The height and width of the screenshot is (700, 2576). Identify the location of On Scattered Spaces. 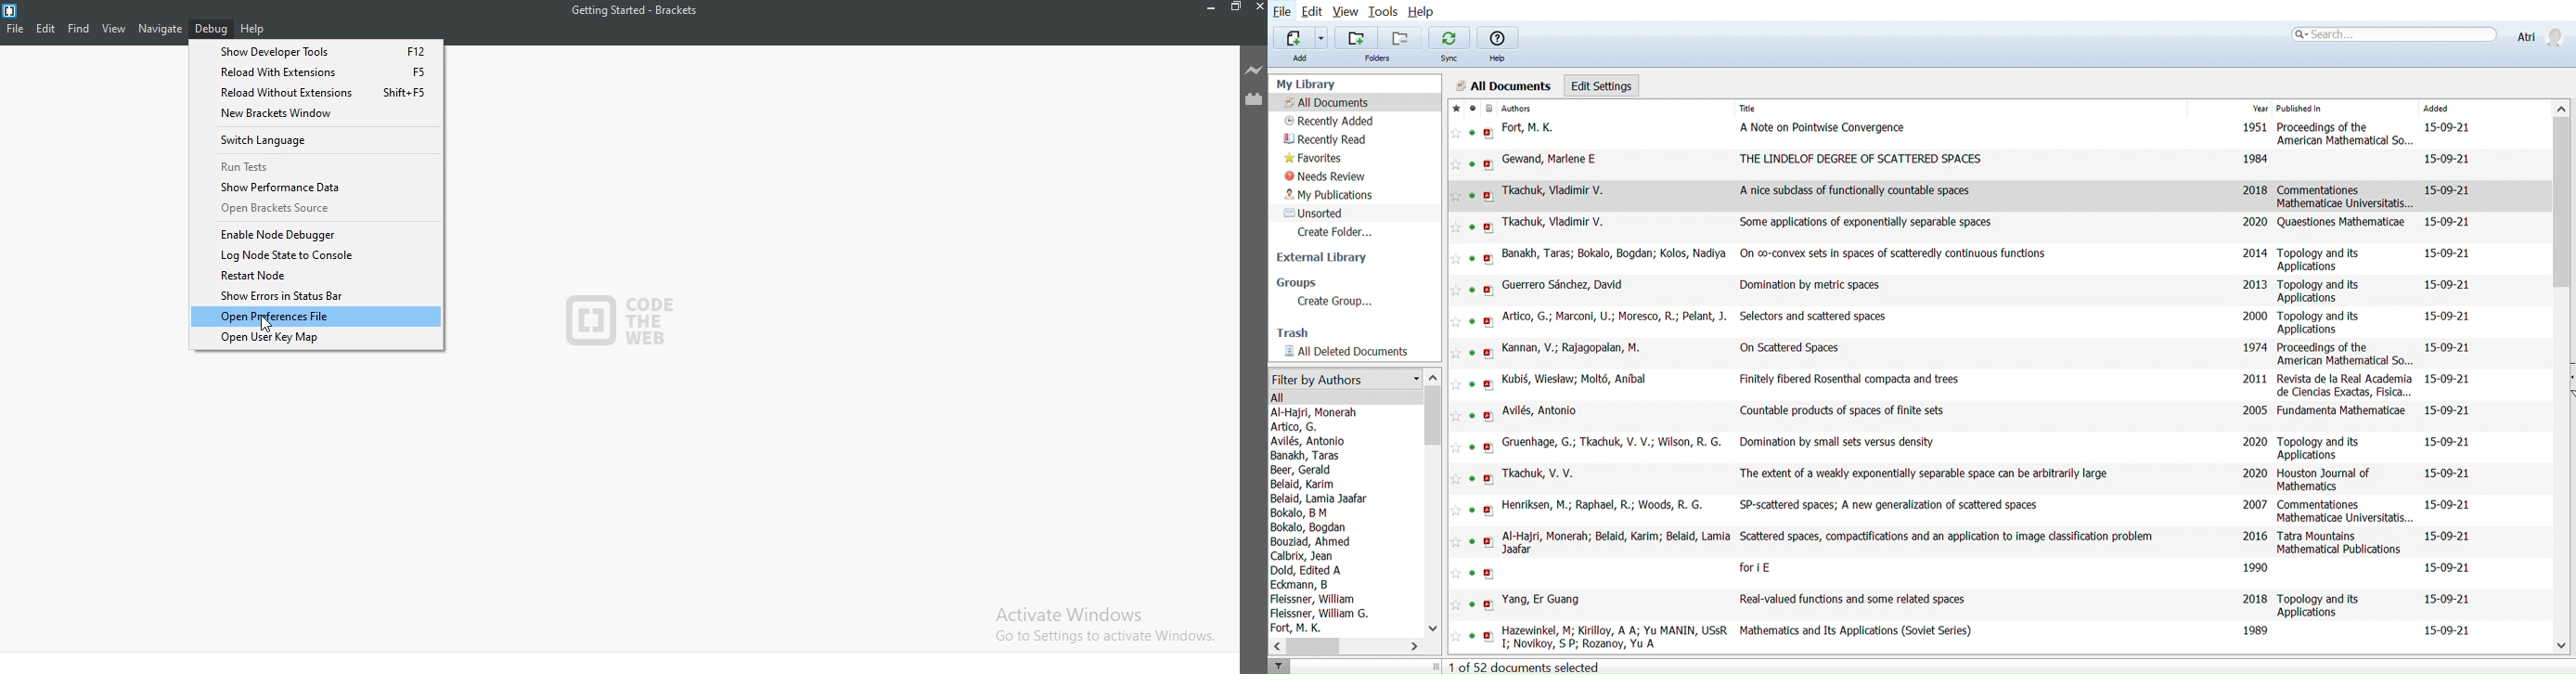
(1790, 348).